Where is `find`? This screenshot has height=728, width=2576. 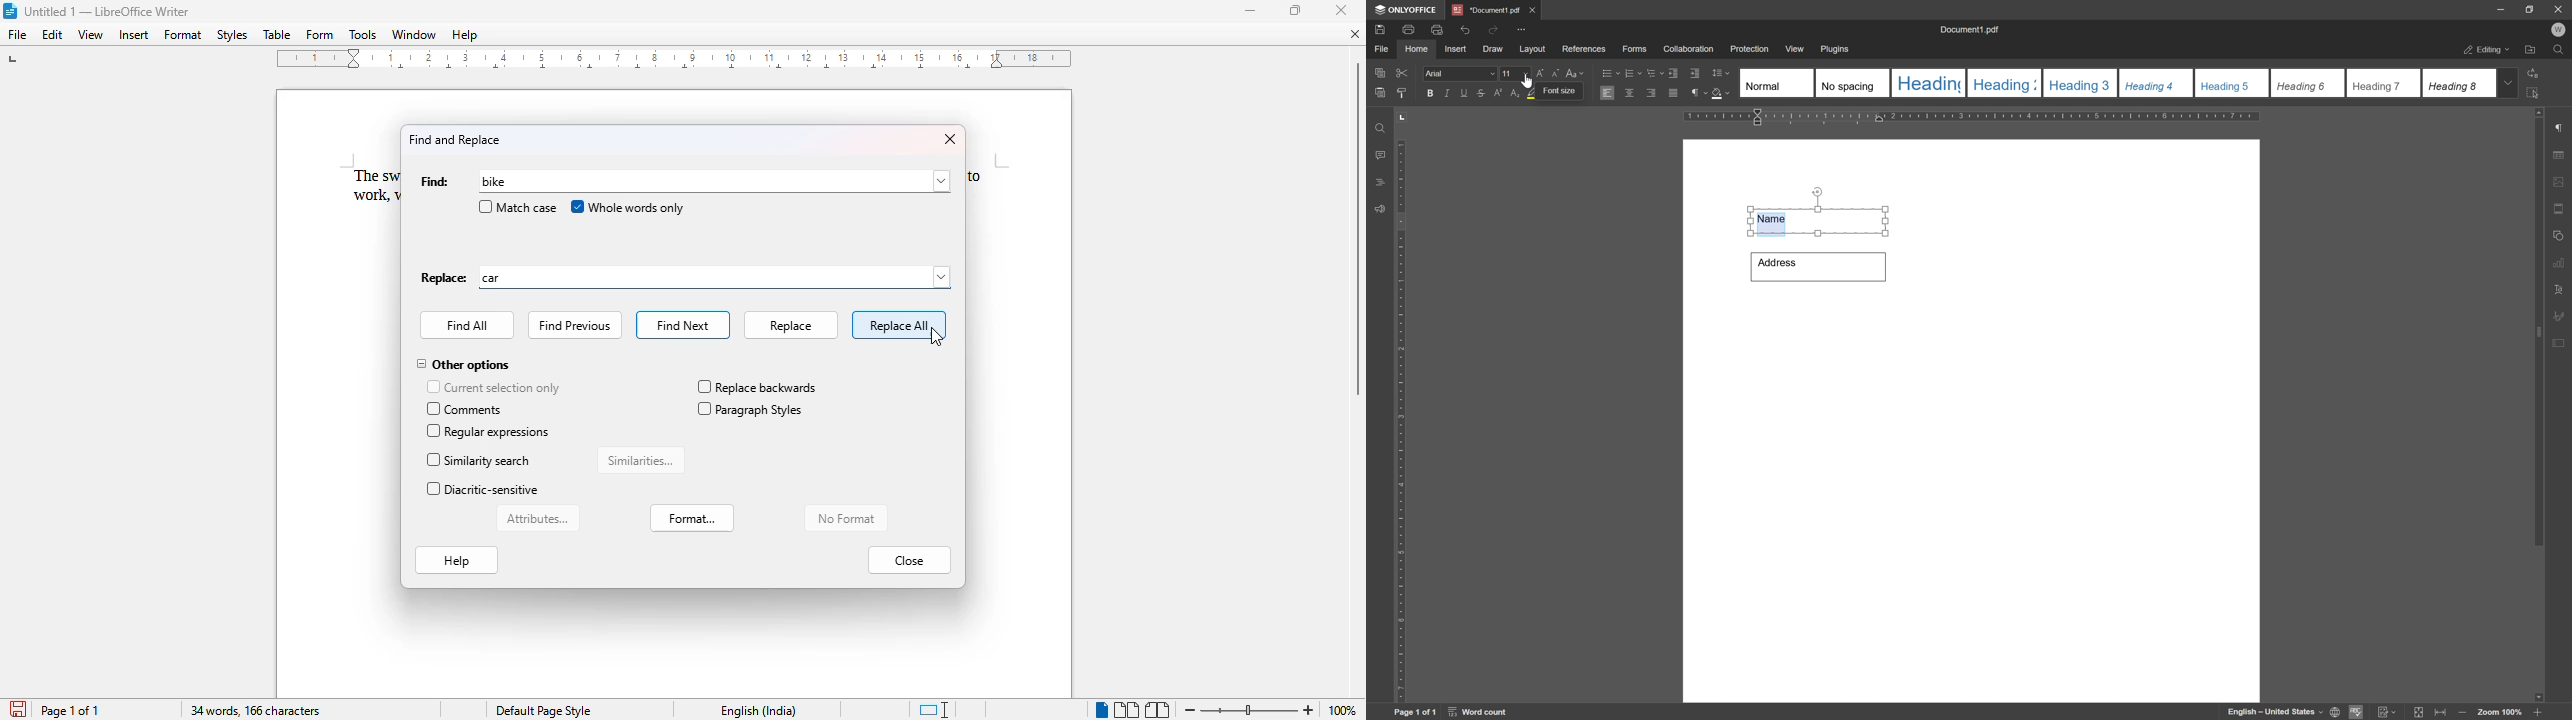
find is located at coordinates (1378, 125).